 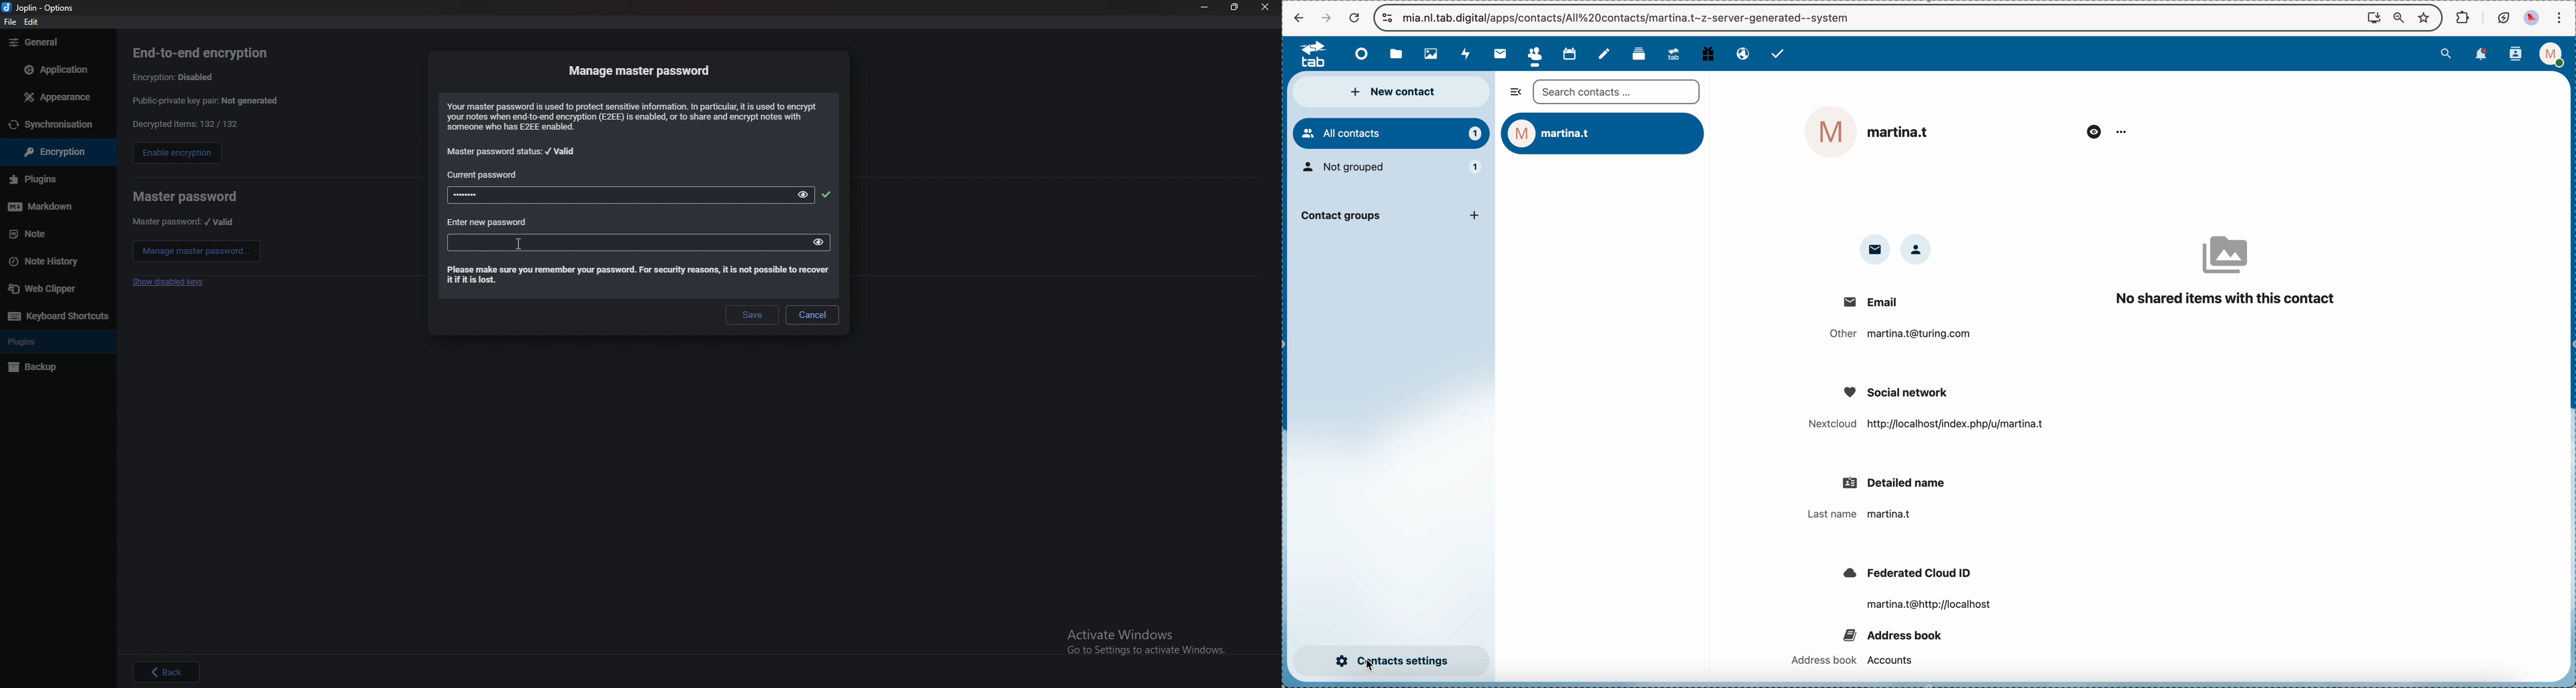 What do you see at coordinates (1236, 8) in the screenshot?
I see `resize` at bounding box center [1236, 8].